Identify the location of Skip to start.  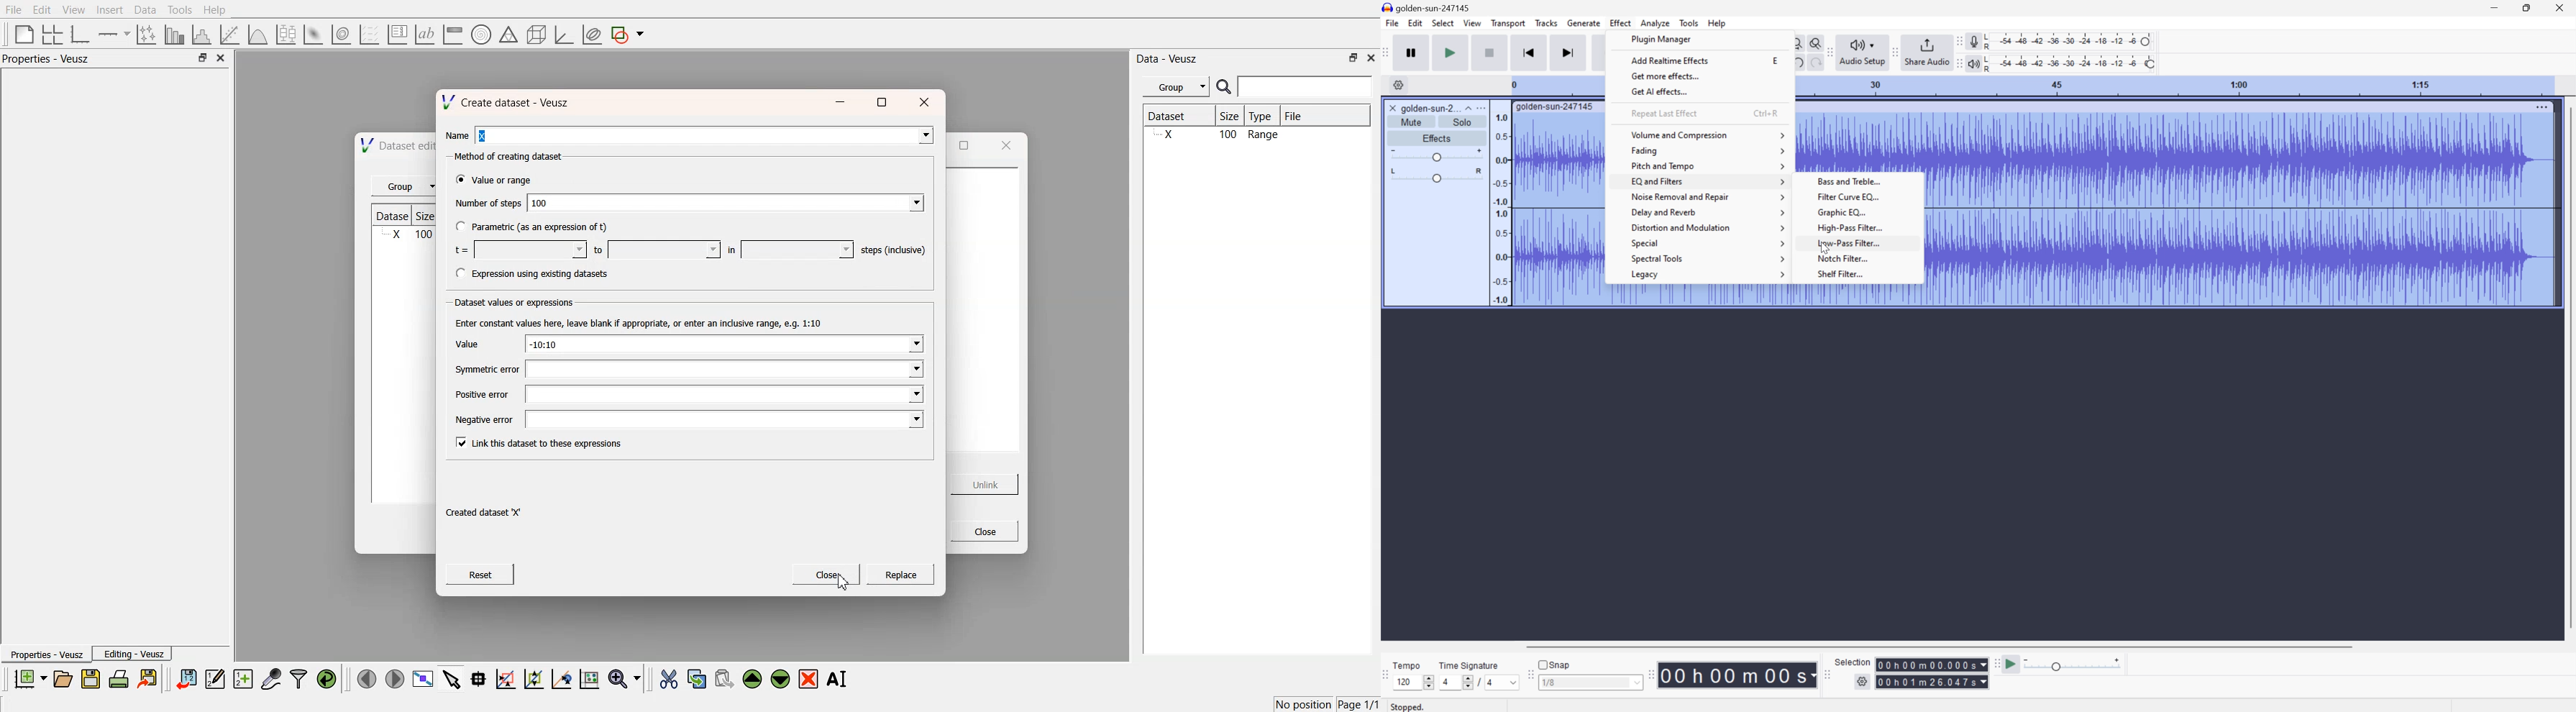
(1529, 52).